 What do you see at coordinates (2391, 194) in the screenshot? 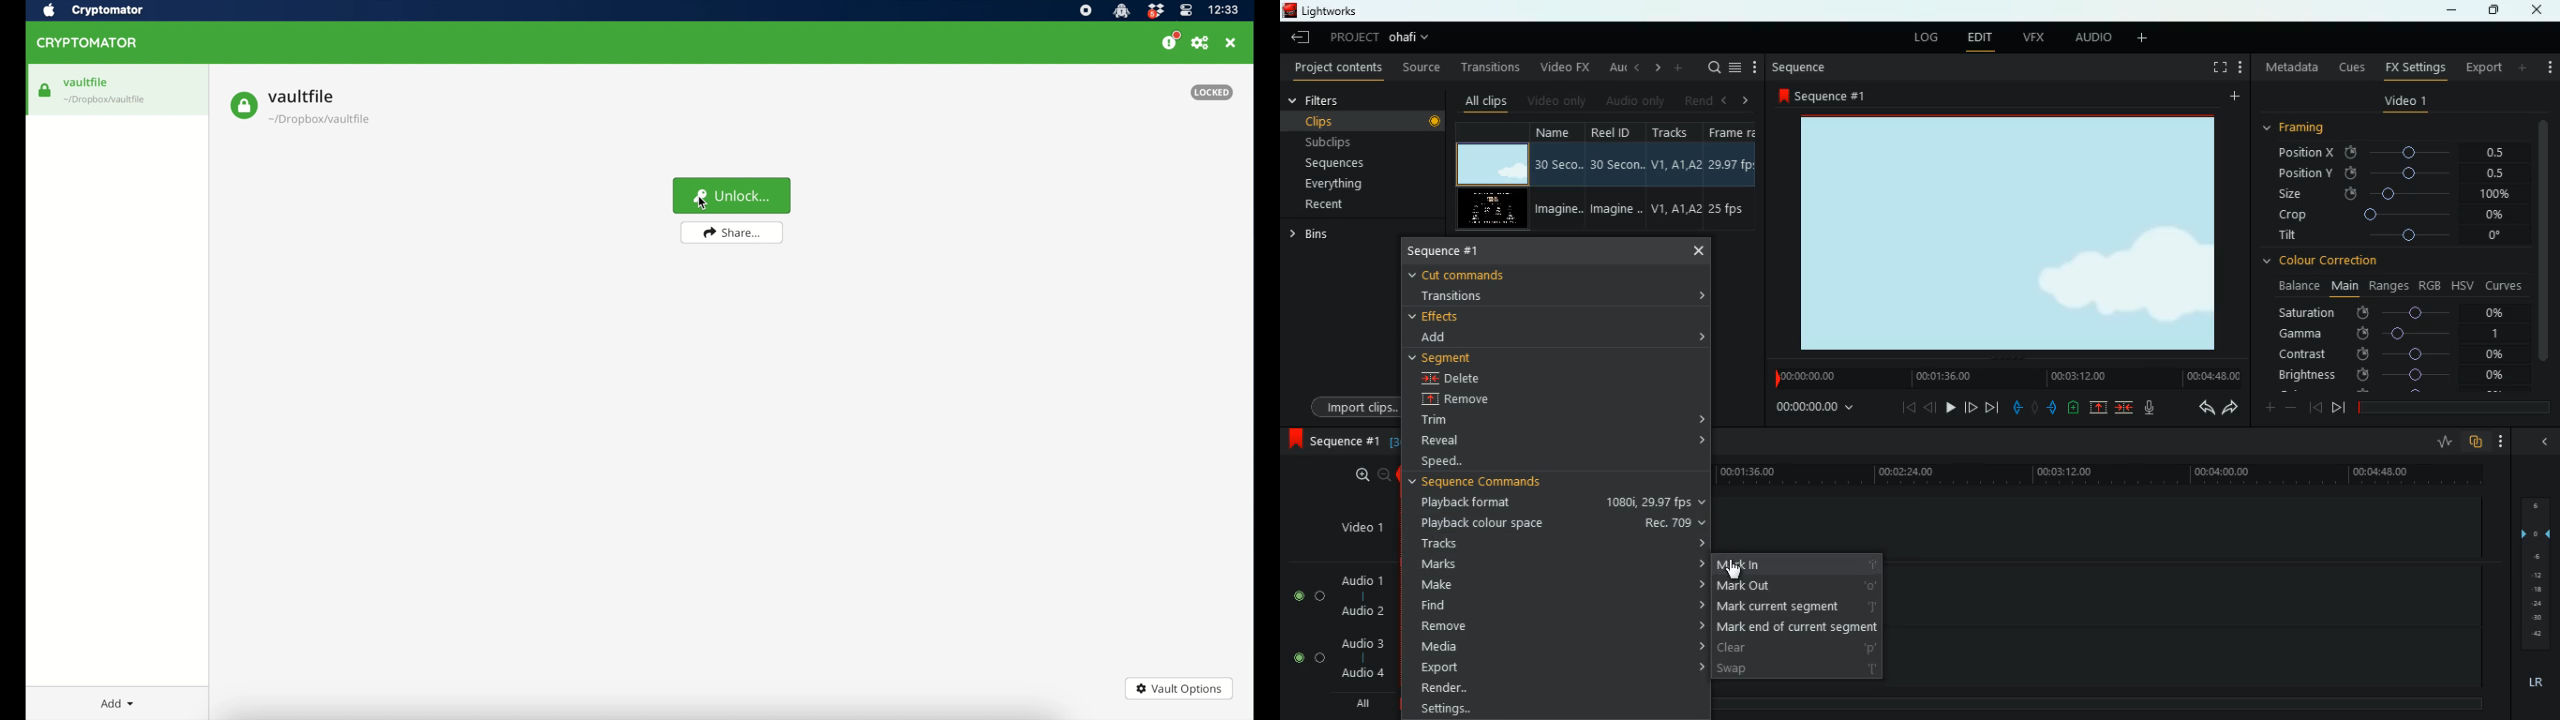
I see `size` at bounding box center [2391, 194].